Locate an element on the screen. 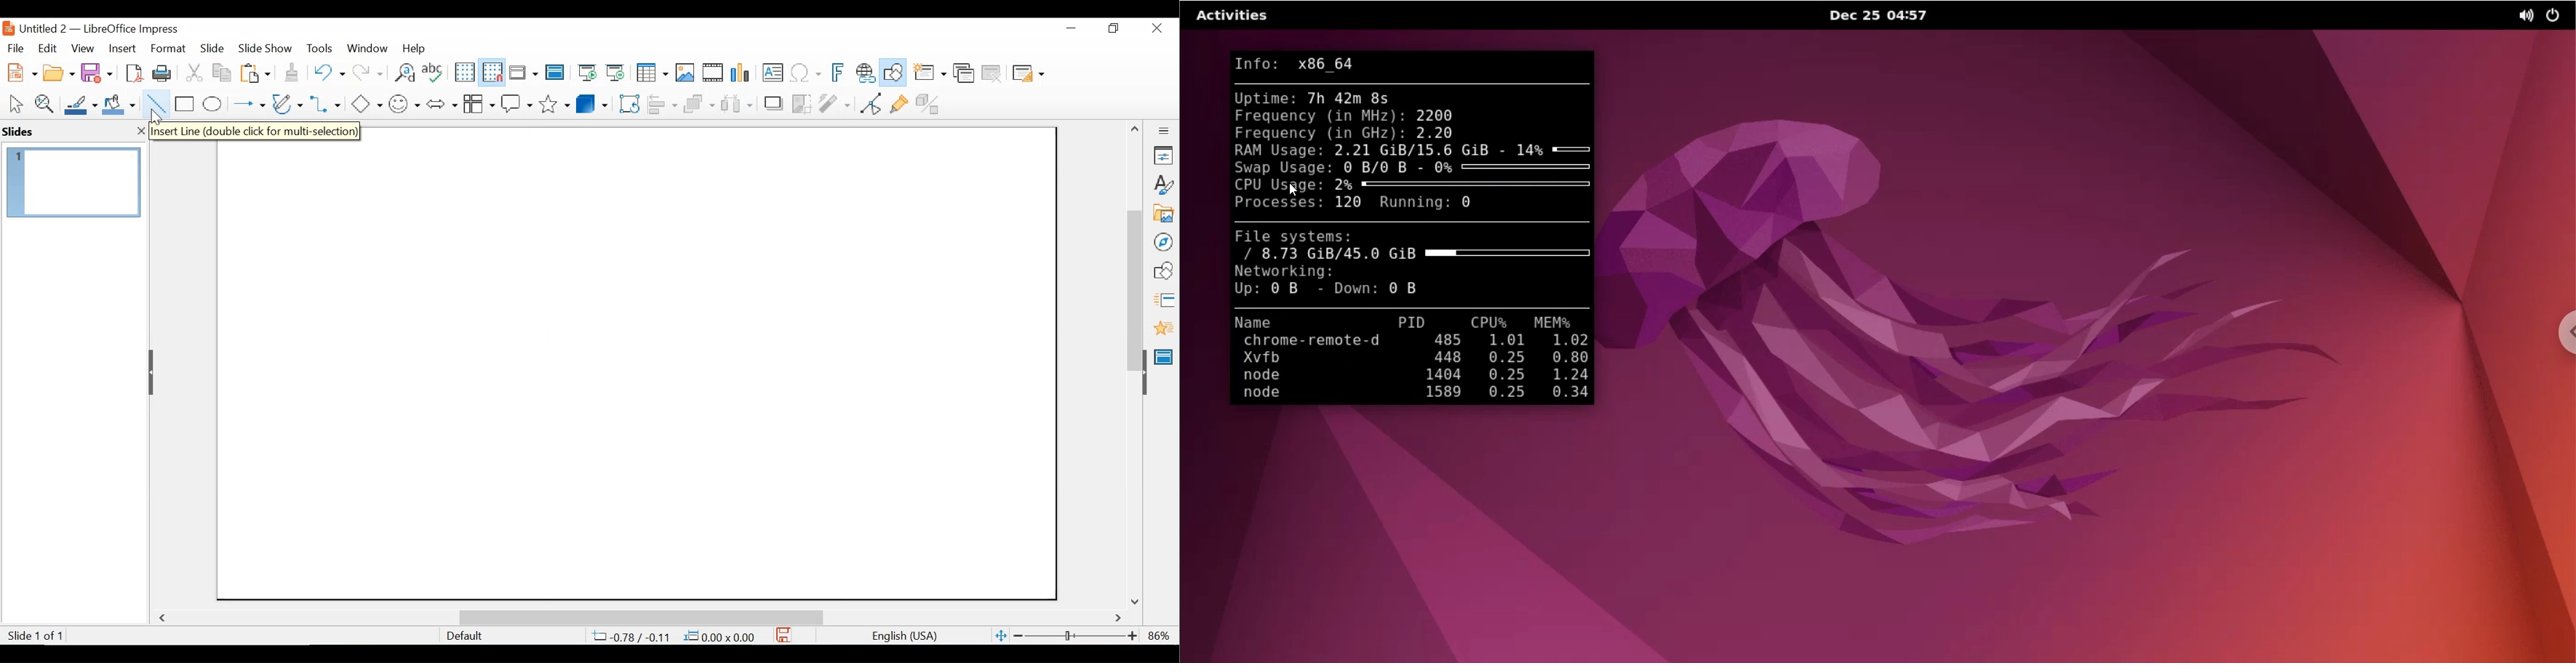 This screenshot has height=672, width=2576. Paste is located at coordinates (259, 72).